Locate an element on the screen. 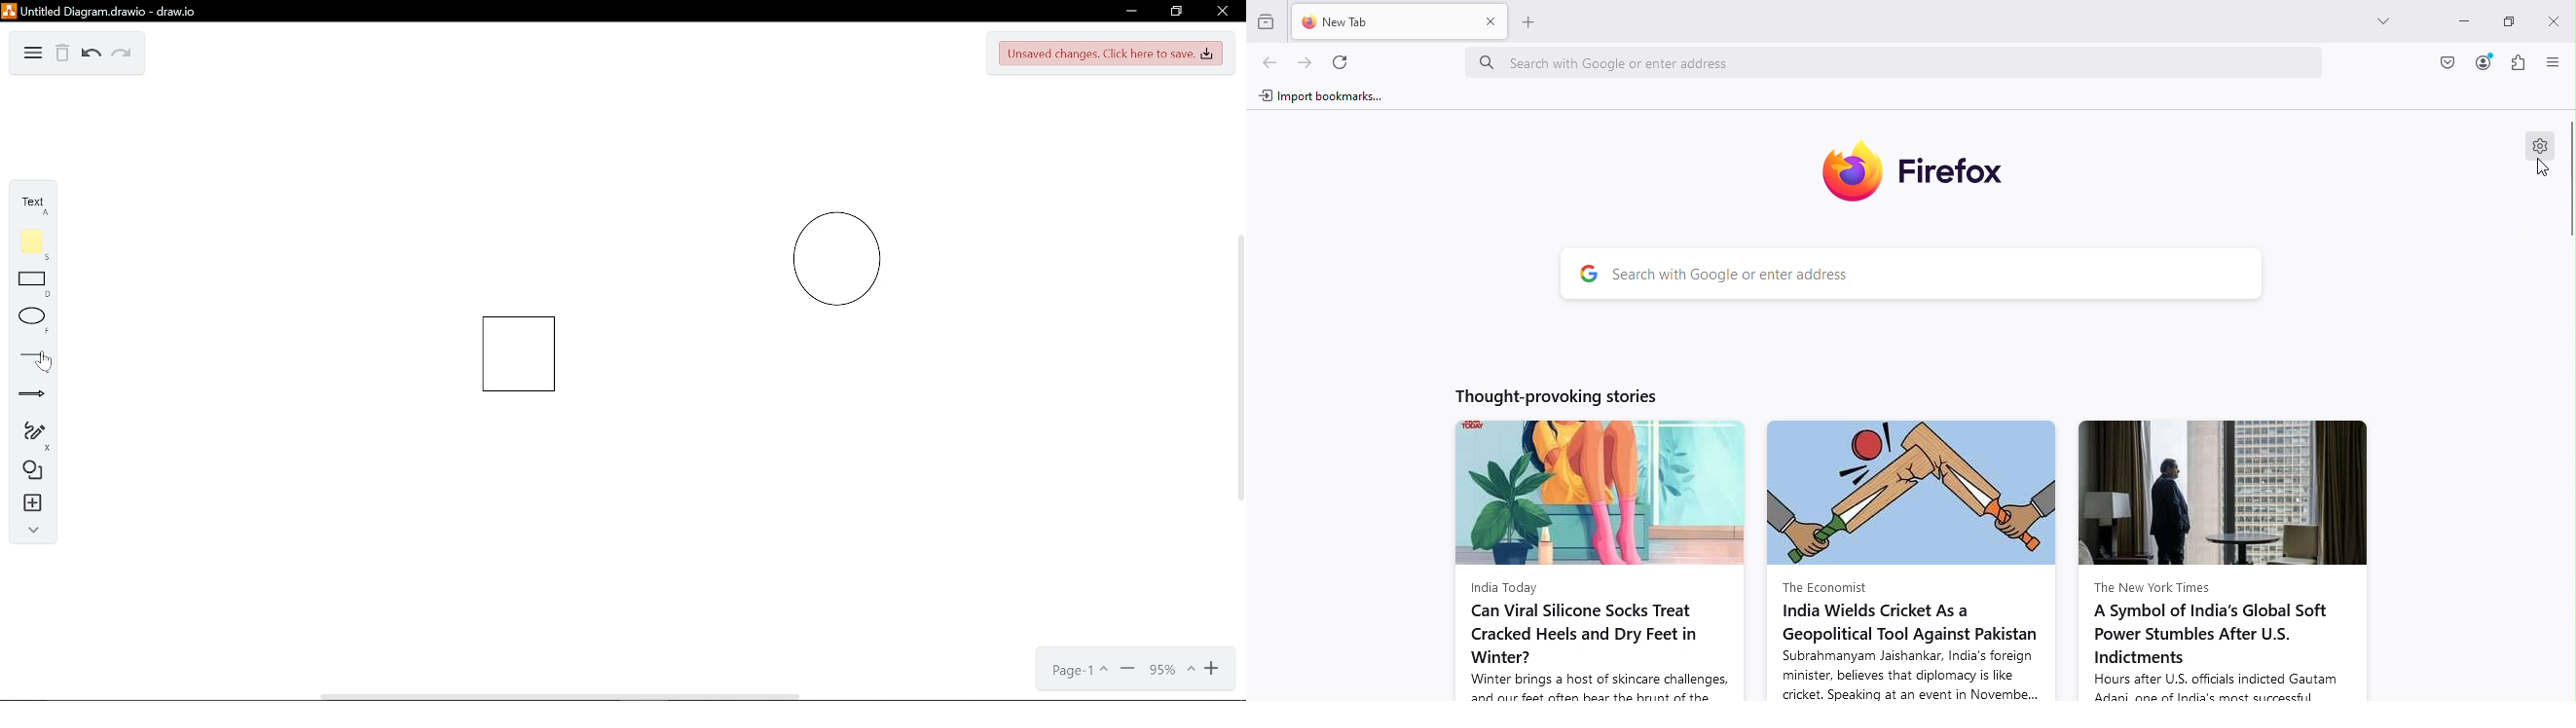  Note is located at coordinates (26, 242).